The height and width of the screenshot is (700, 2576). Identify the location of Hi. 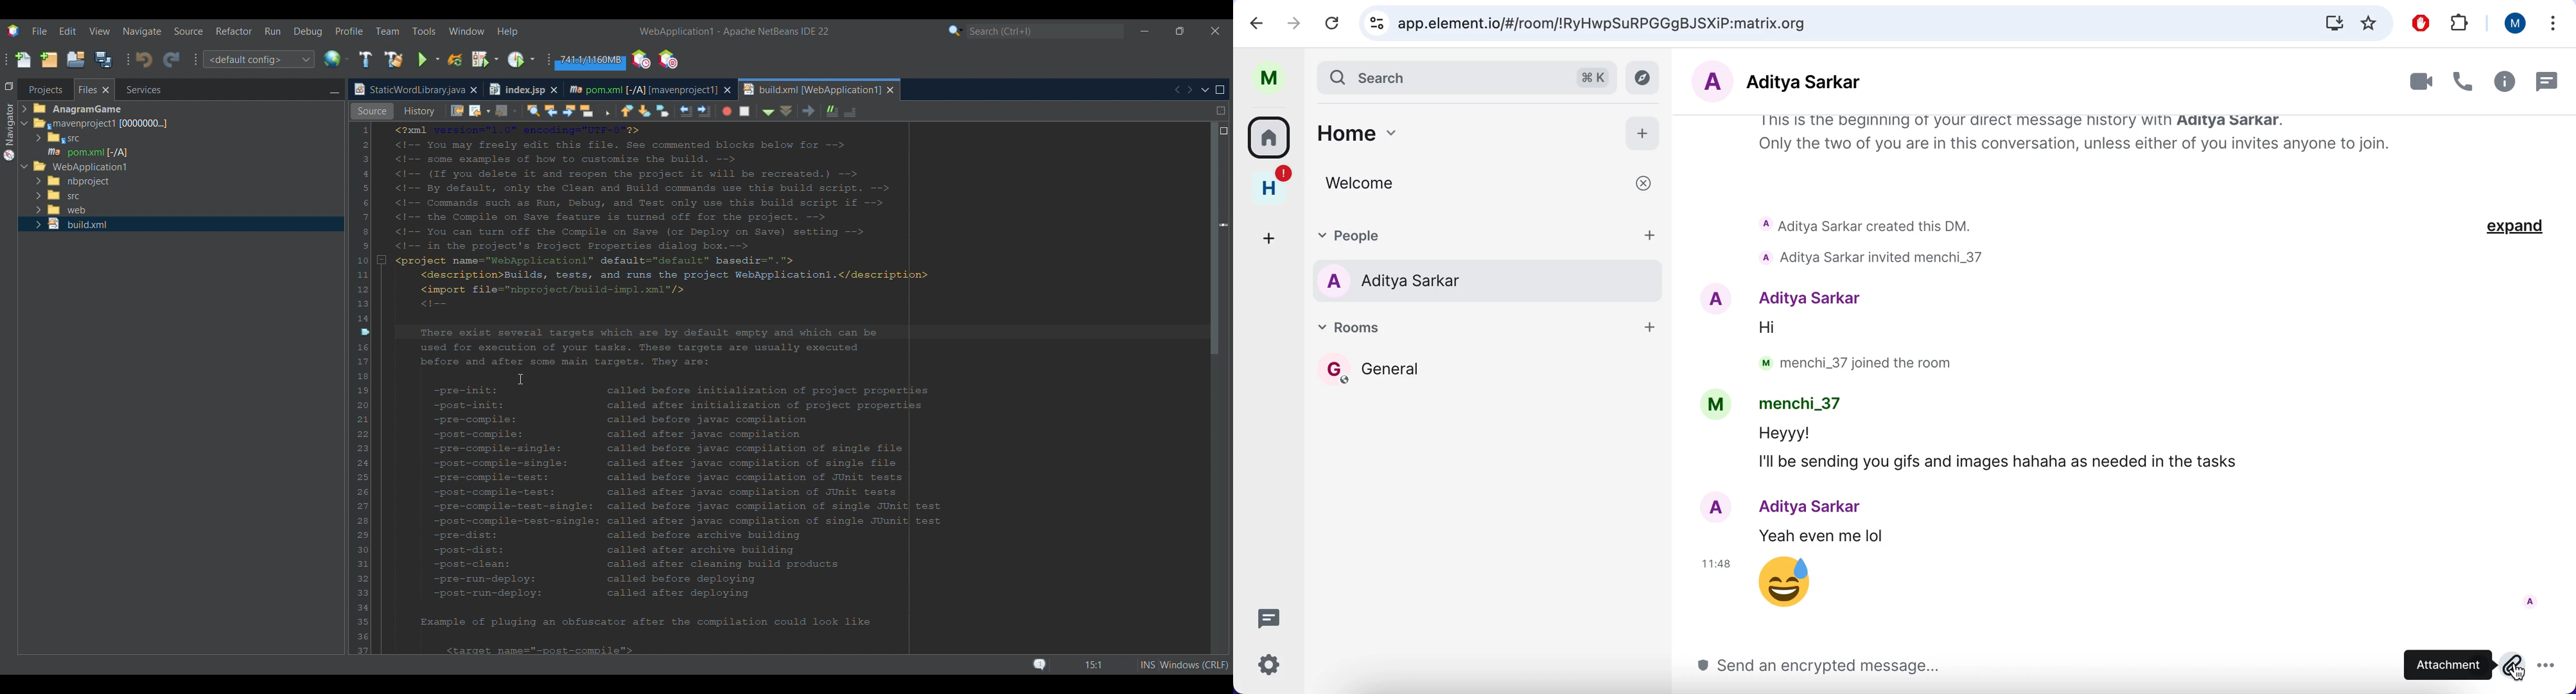
(1768, 324).